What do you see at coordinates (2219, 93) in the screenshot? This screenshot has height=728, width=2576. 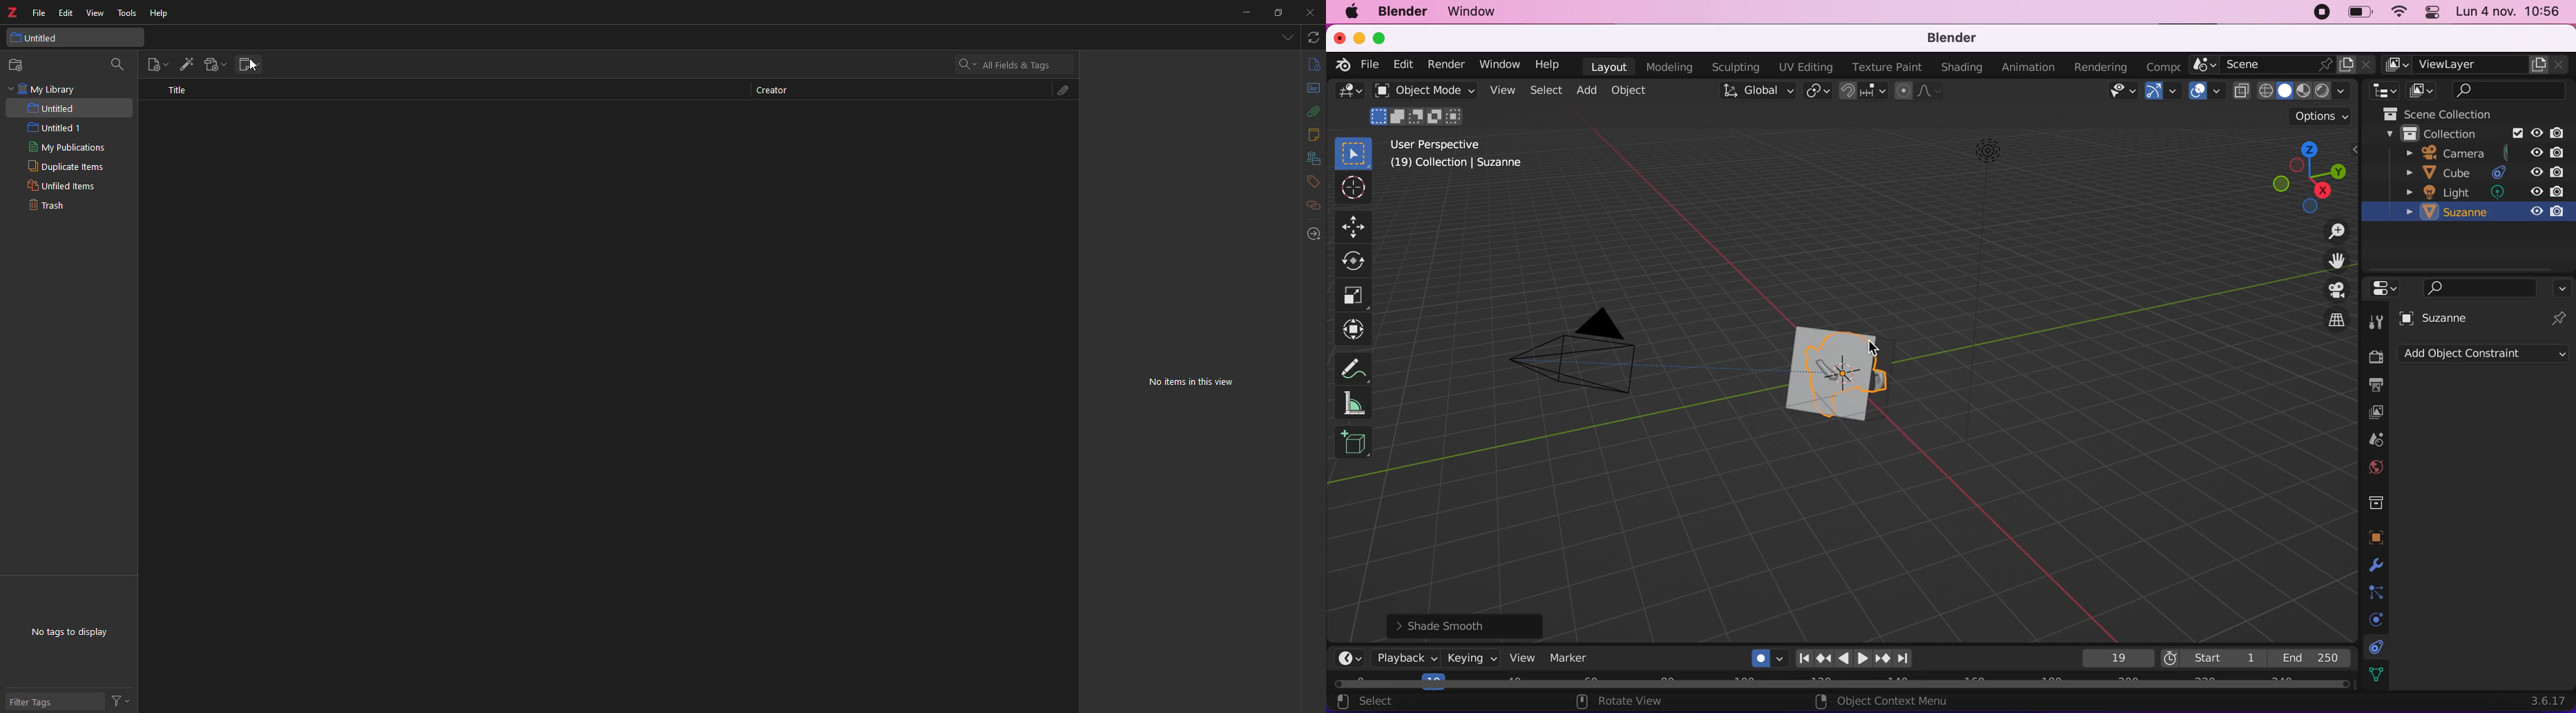 I see `overlays` at bounding box center [2219, 93].